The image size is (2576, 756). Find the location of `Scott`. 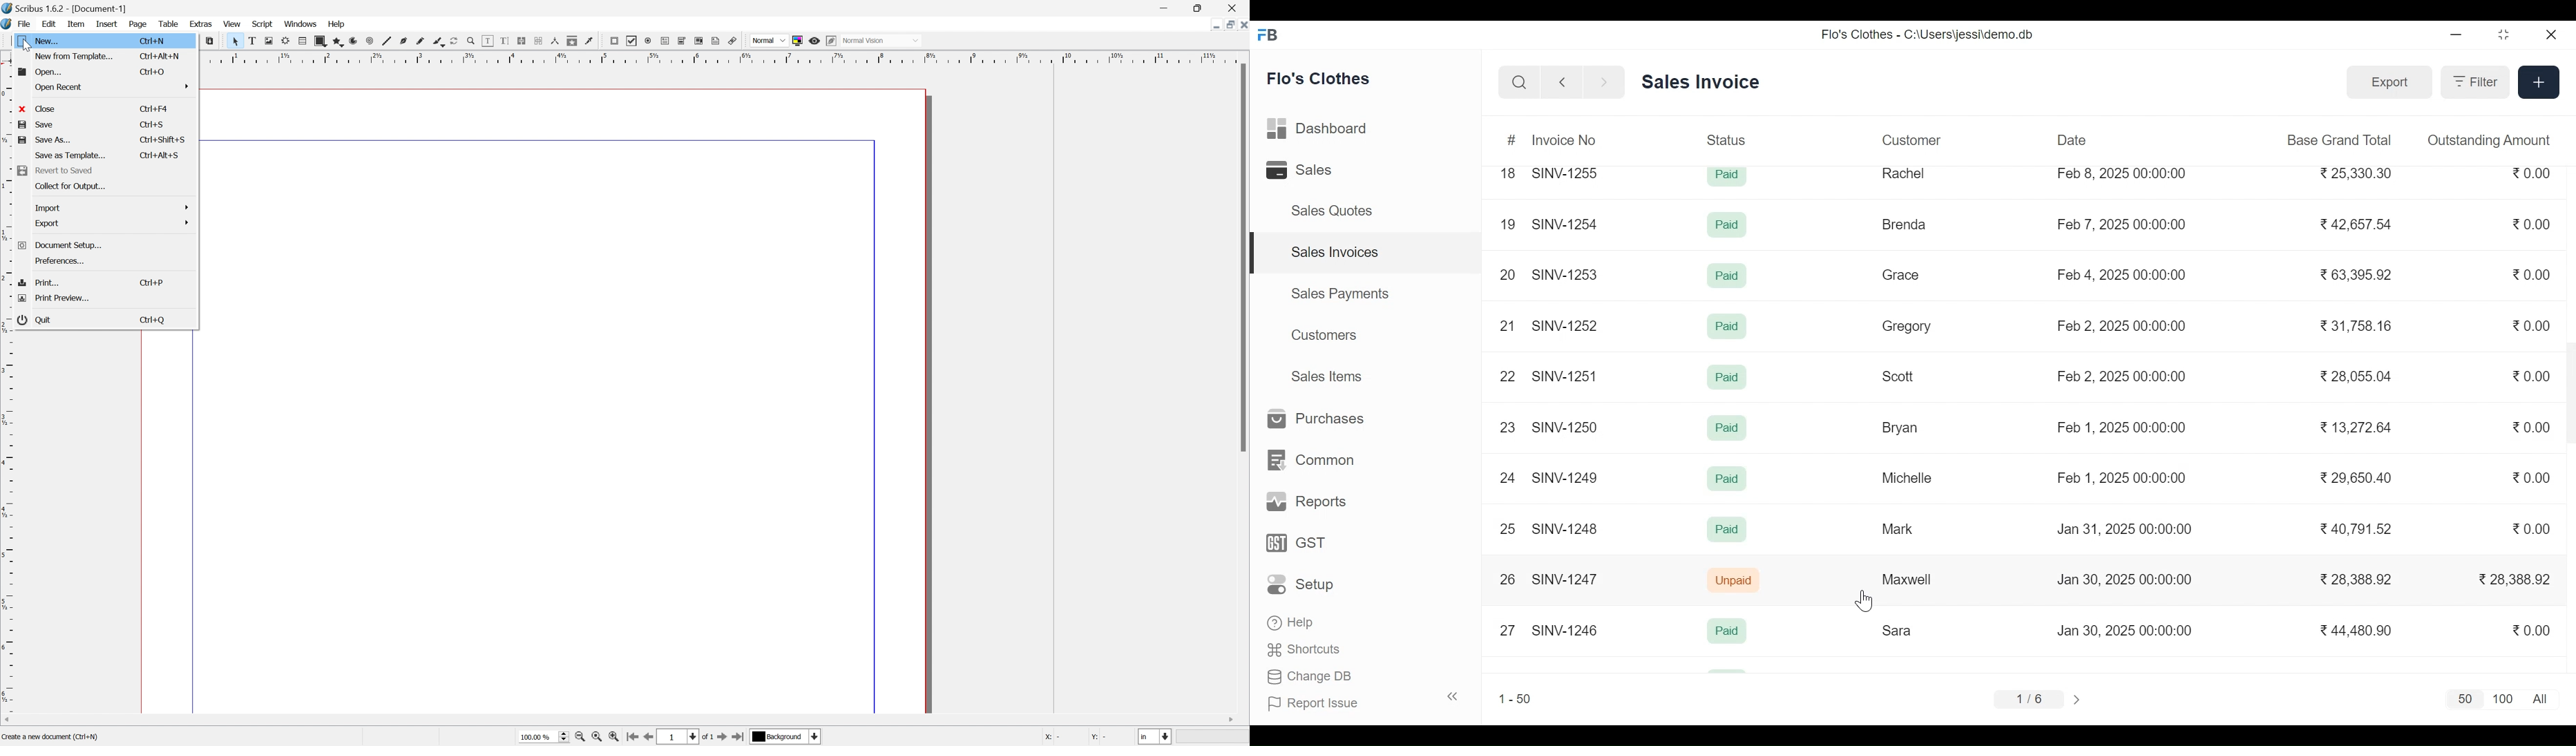

Scott is located at coordinates (1899, 374).